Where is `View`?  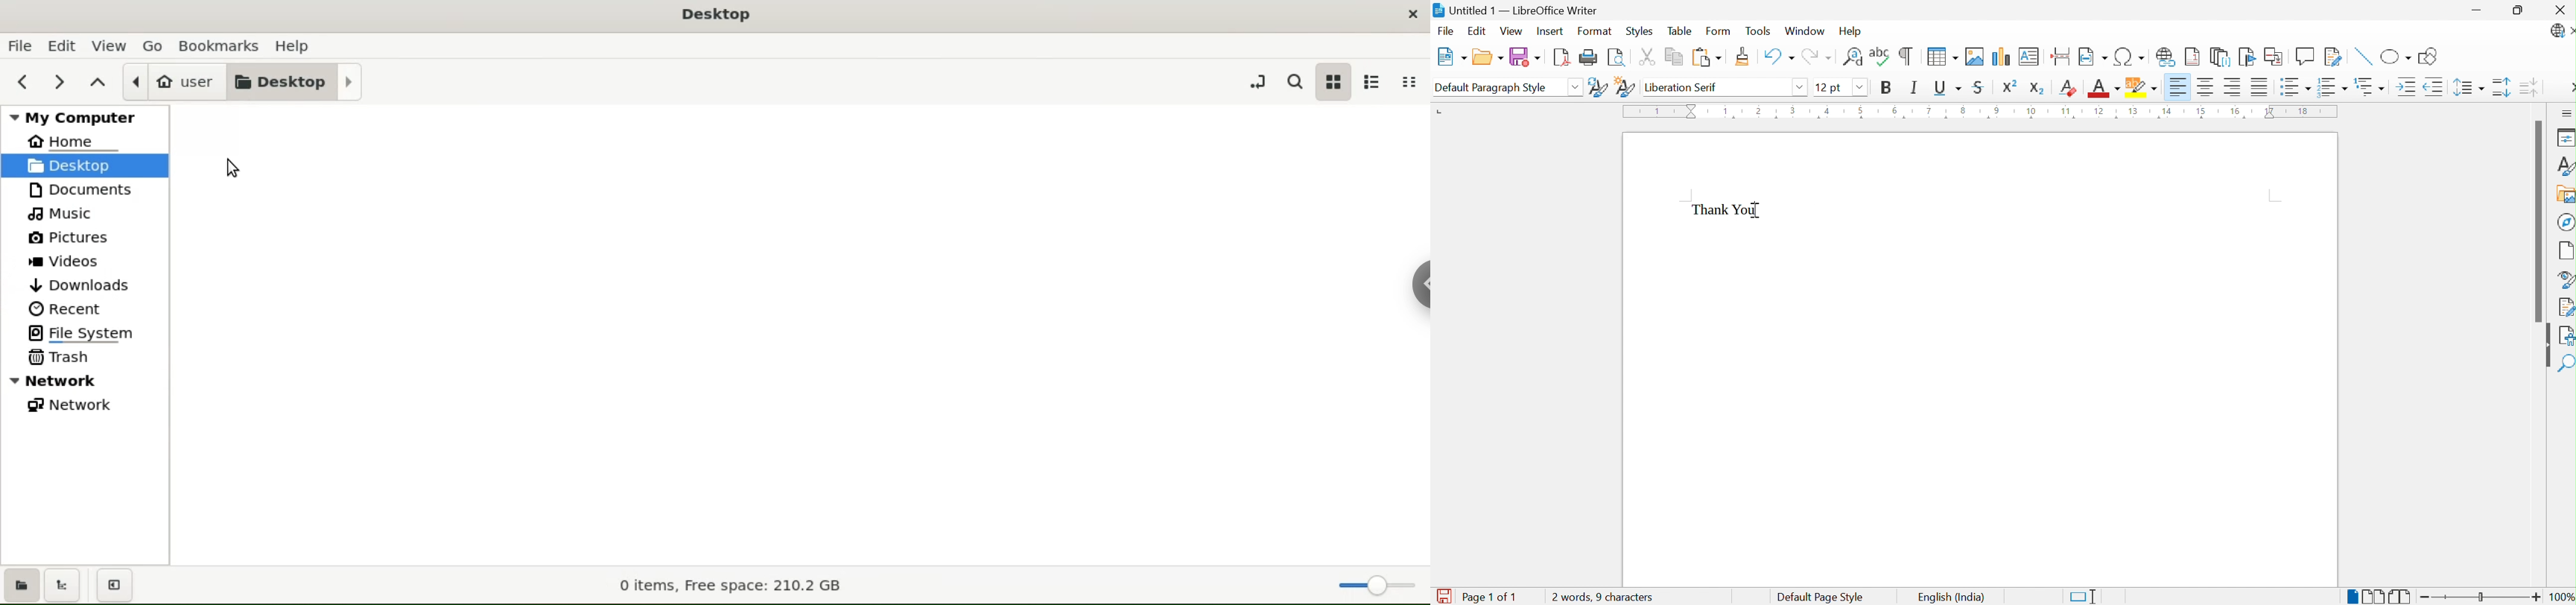 View is located at coordinates (1512, 32).